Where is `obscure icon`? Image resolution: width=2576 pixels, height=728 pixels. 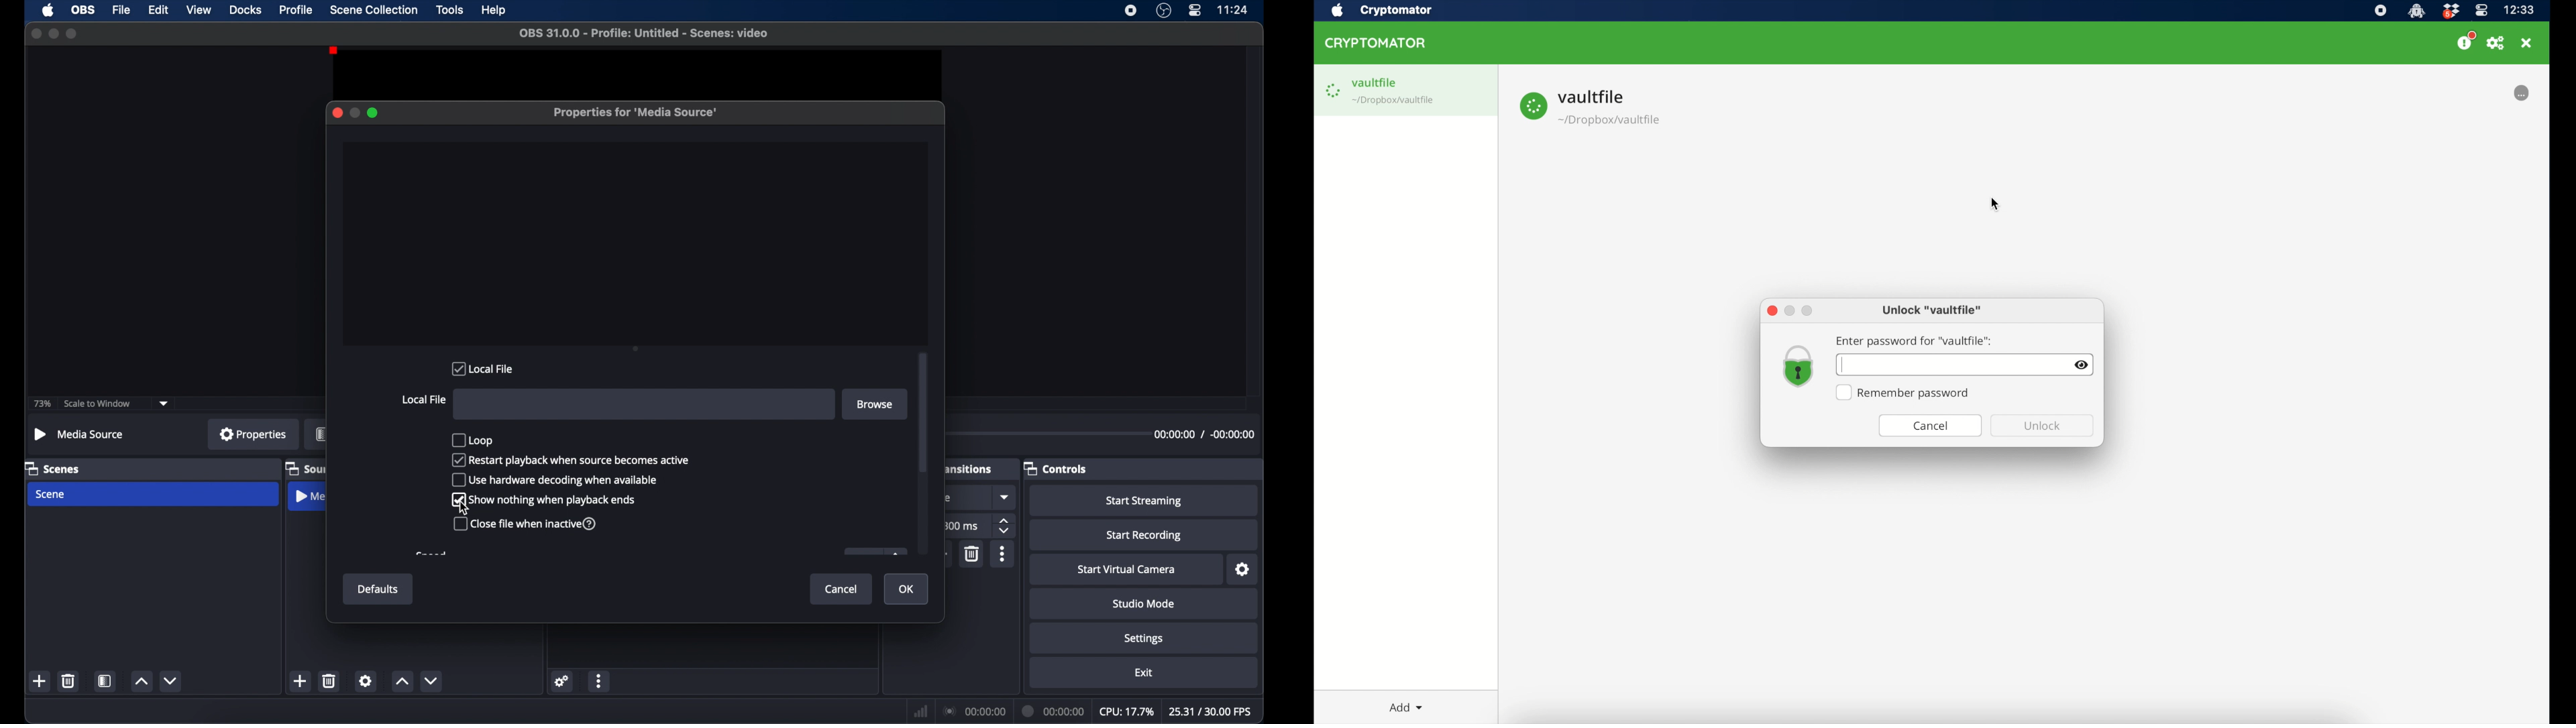 obscure icon is located at coordinates (945, 498).